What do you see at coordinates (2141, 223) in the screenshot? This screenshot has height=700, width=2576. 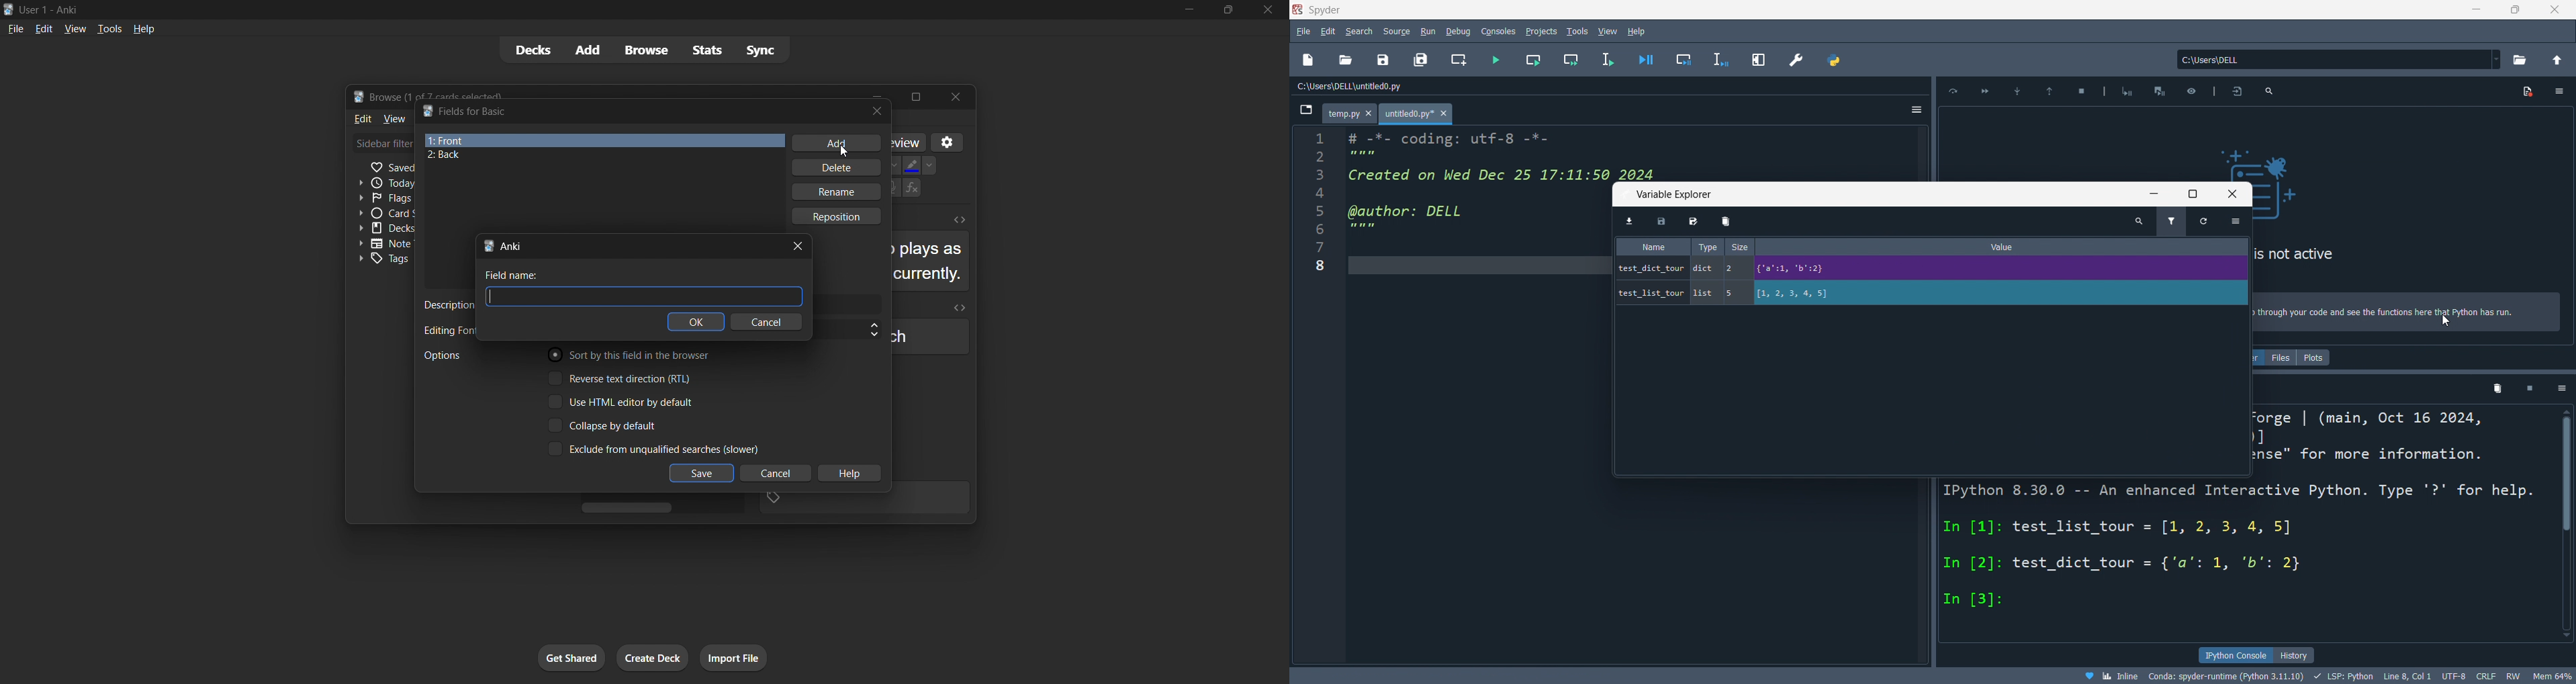 I see `search` at bounding box center [2141, 223].